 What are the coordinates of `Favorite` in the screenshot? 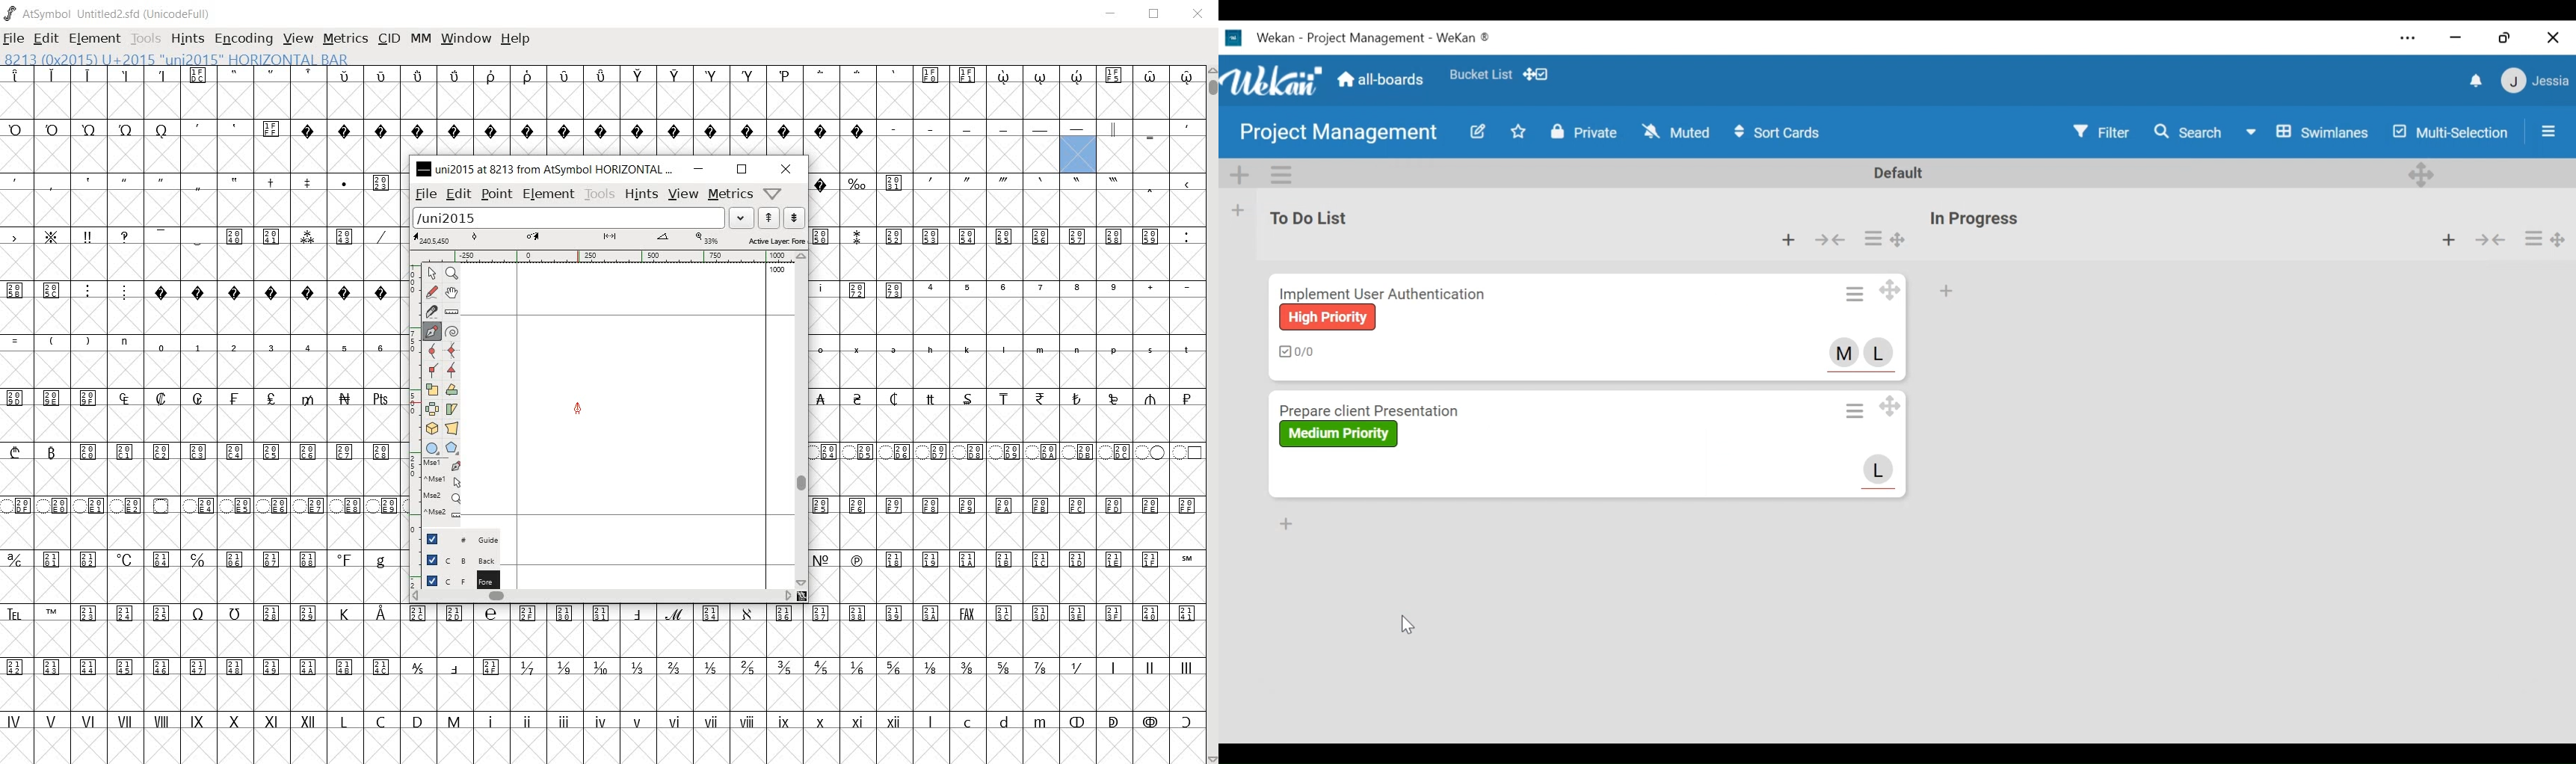 It's located at (1518, 132).